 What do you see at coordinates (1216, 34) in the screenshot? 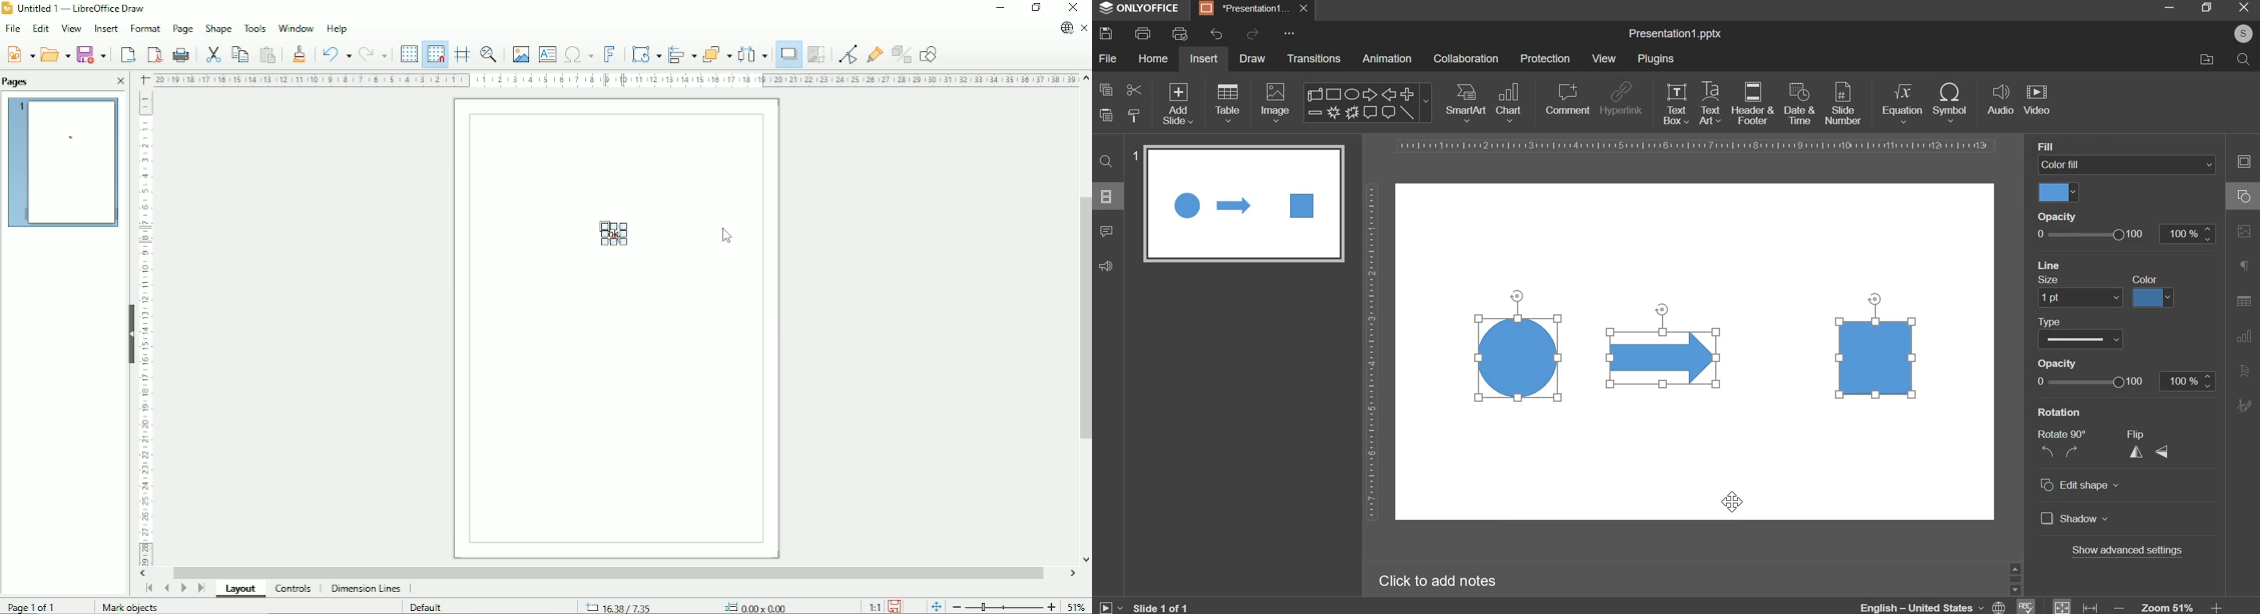
I see `undo` at bounding box center [1216, 34].